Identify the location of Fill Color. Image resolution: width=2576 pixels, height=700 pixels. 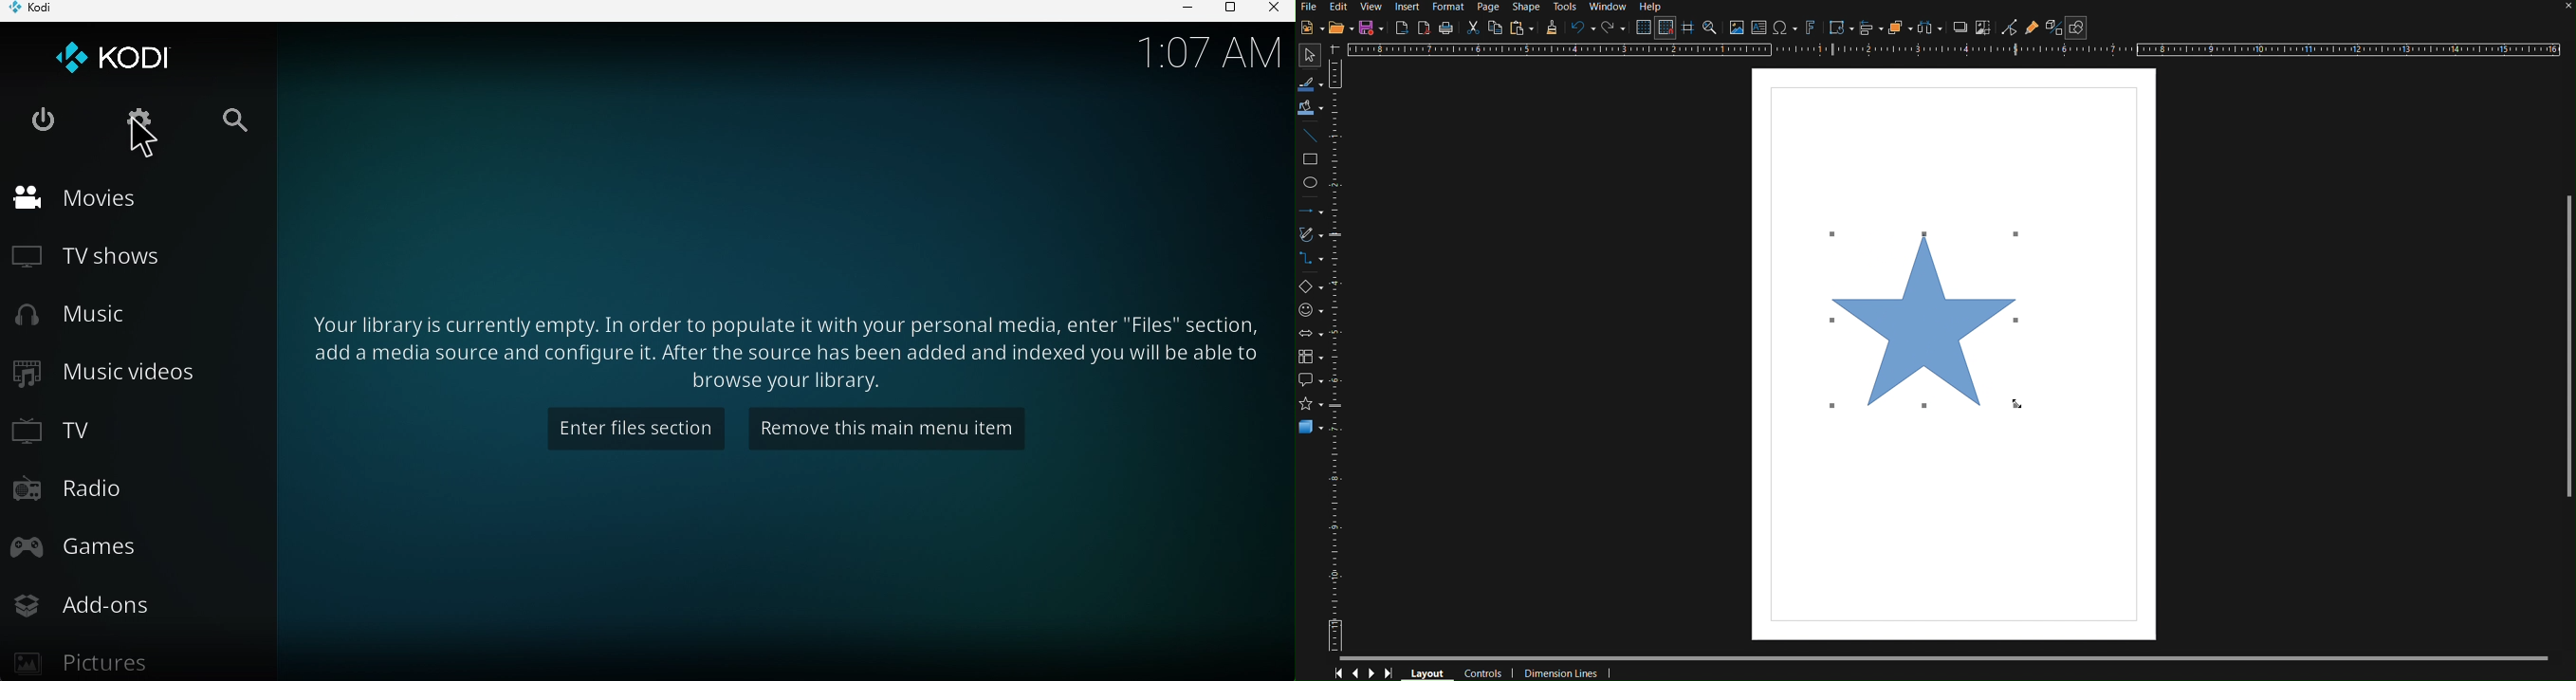
(1311, 107).